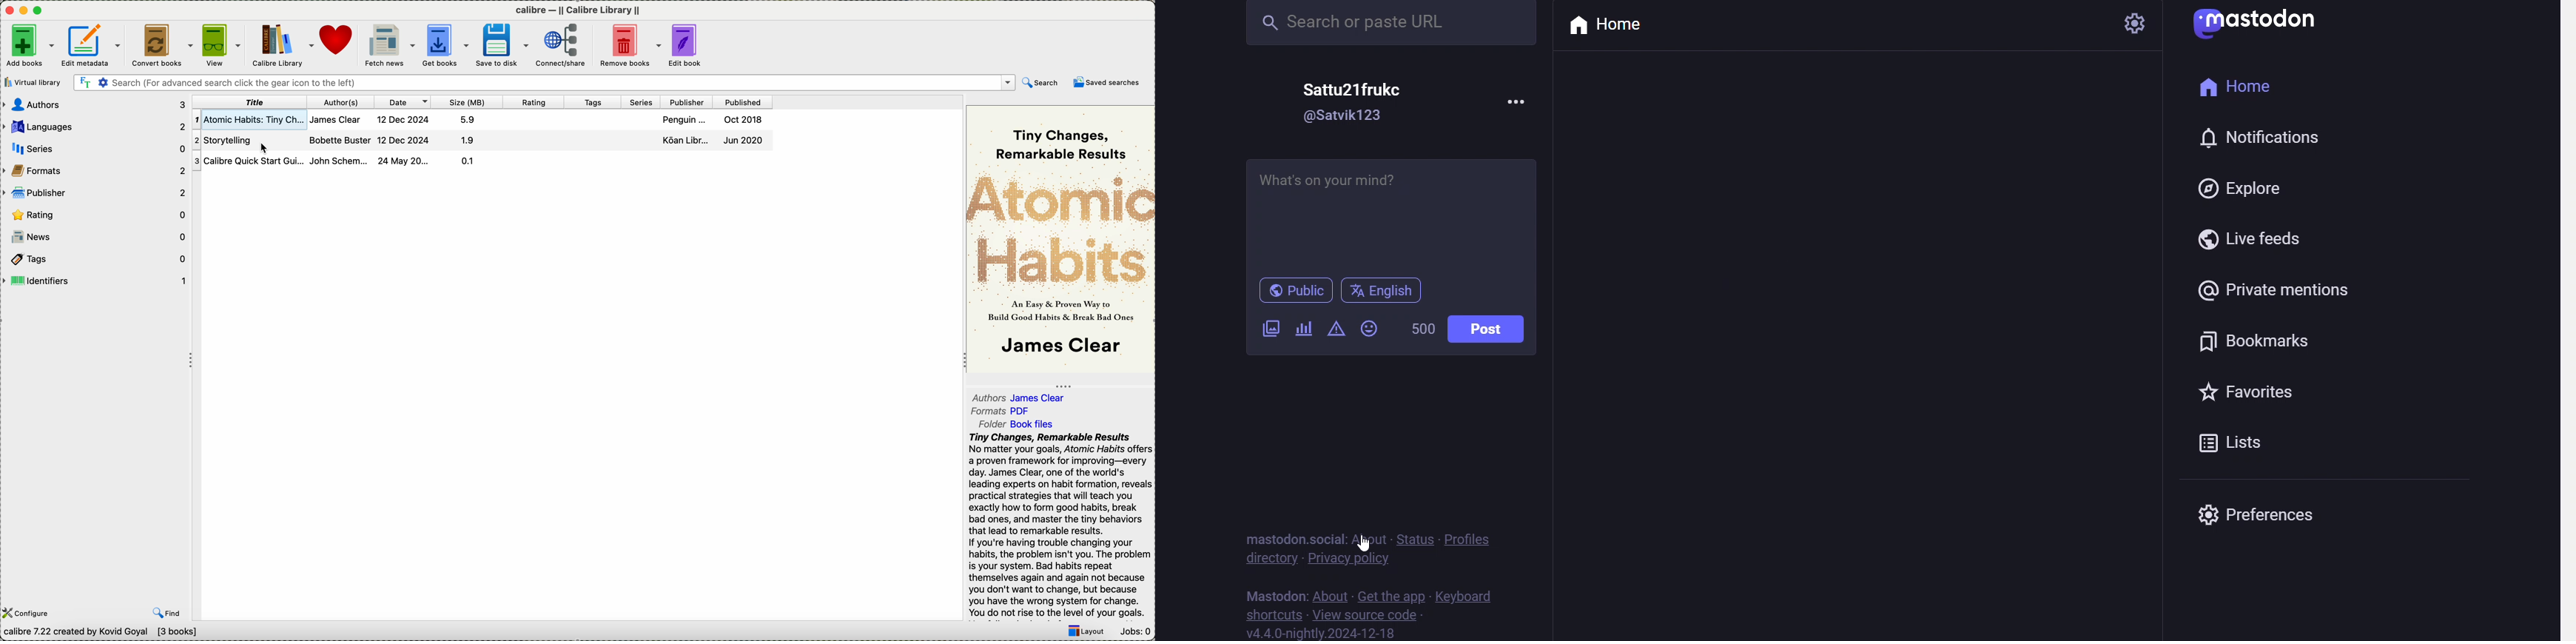 Image resolution: width=2576 pixels, height=644 pixels. Describe the element at coordinates (40, 10) in the screenshot. I see `maximize` at that location.